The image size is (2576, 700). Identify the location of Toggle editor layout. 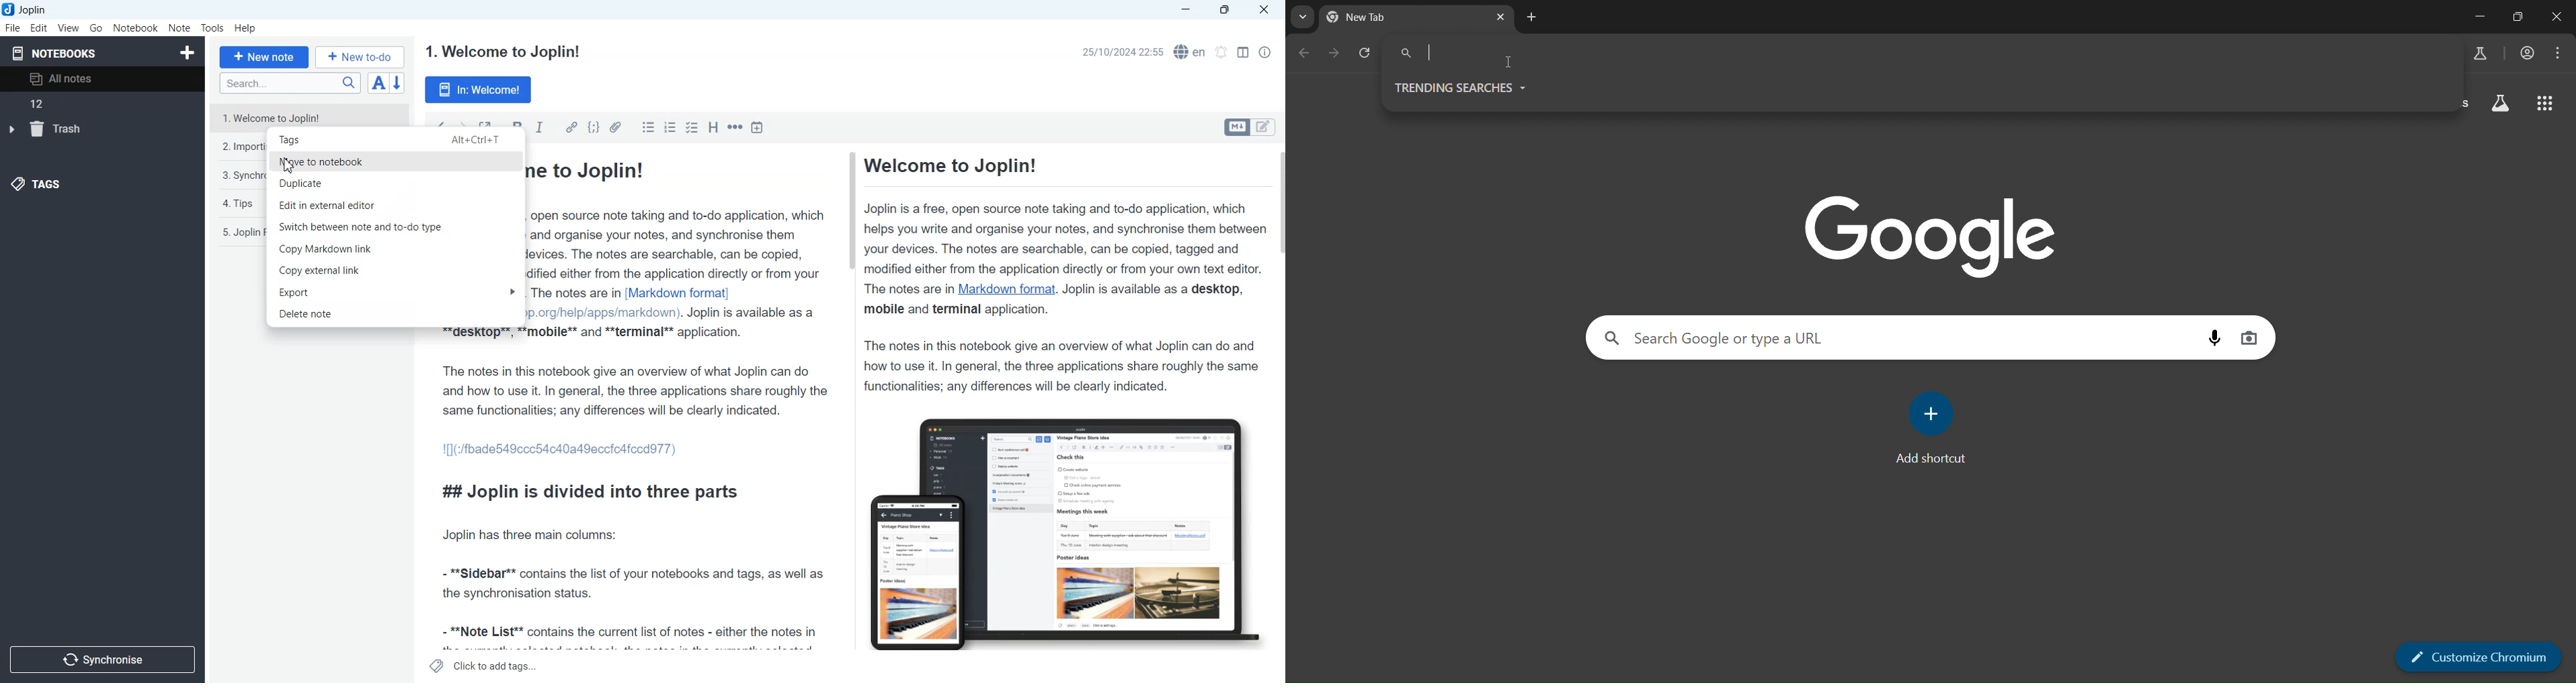
(1243, 52).